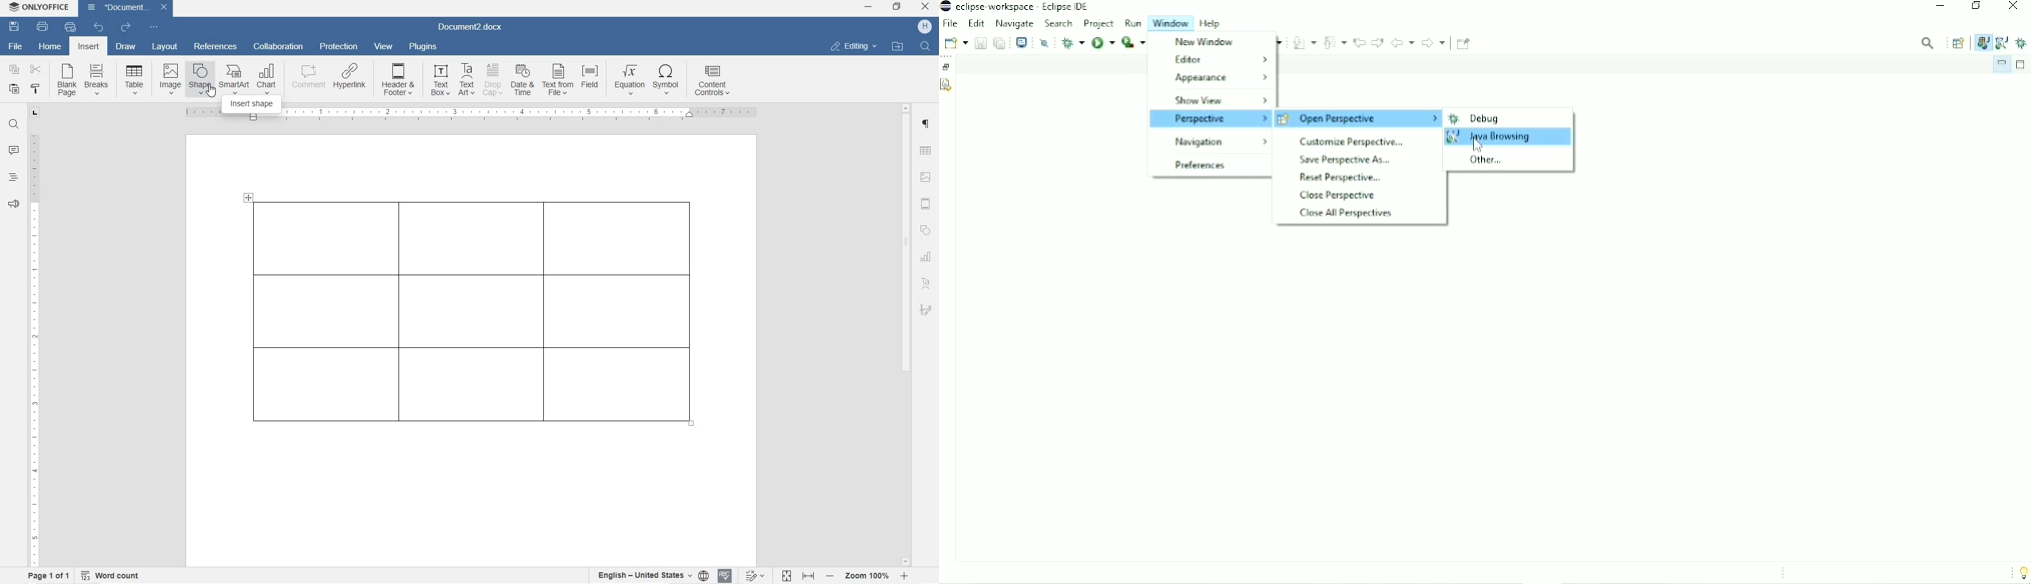 The height and width of the screenshot is (588, 2044). I want to click on EQUATION, so click(630, 80).